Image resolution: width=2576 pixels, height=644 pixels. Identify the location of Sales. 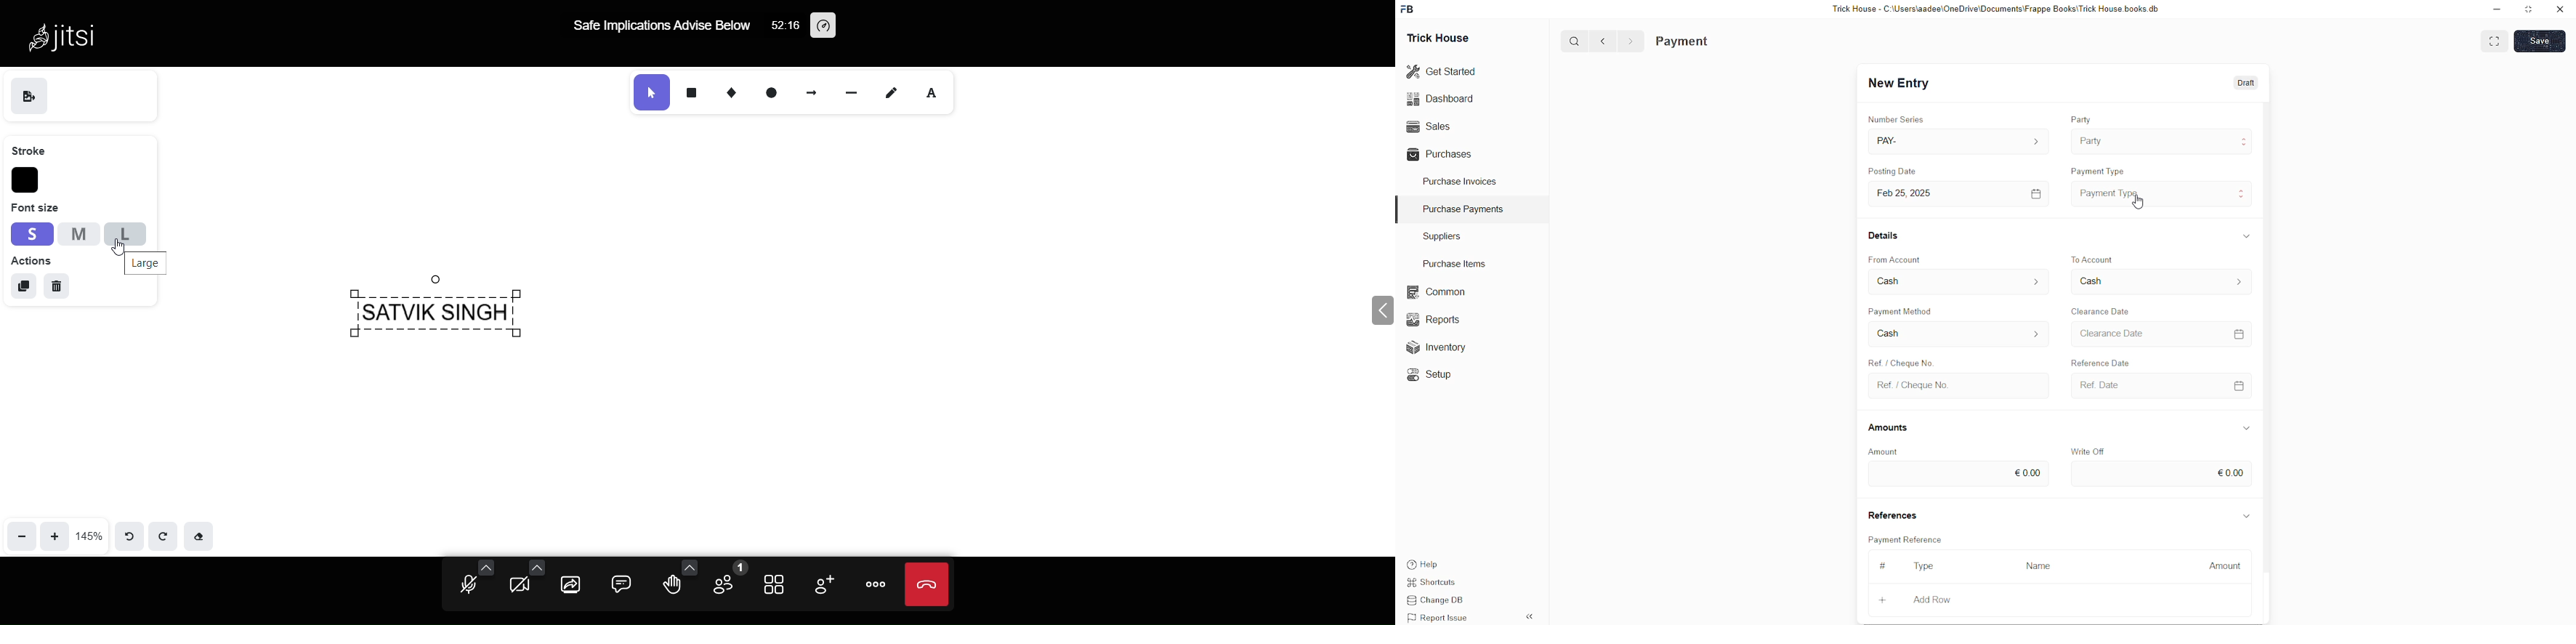
(1427, 125).